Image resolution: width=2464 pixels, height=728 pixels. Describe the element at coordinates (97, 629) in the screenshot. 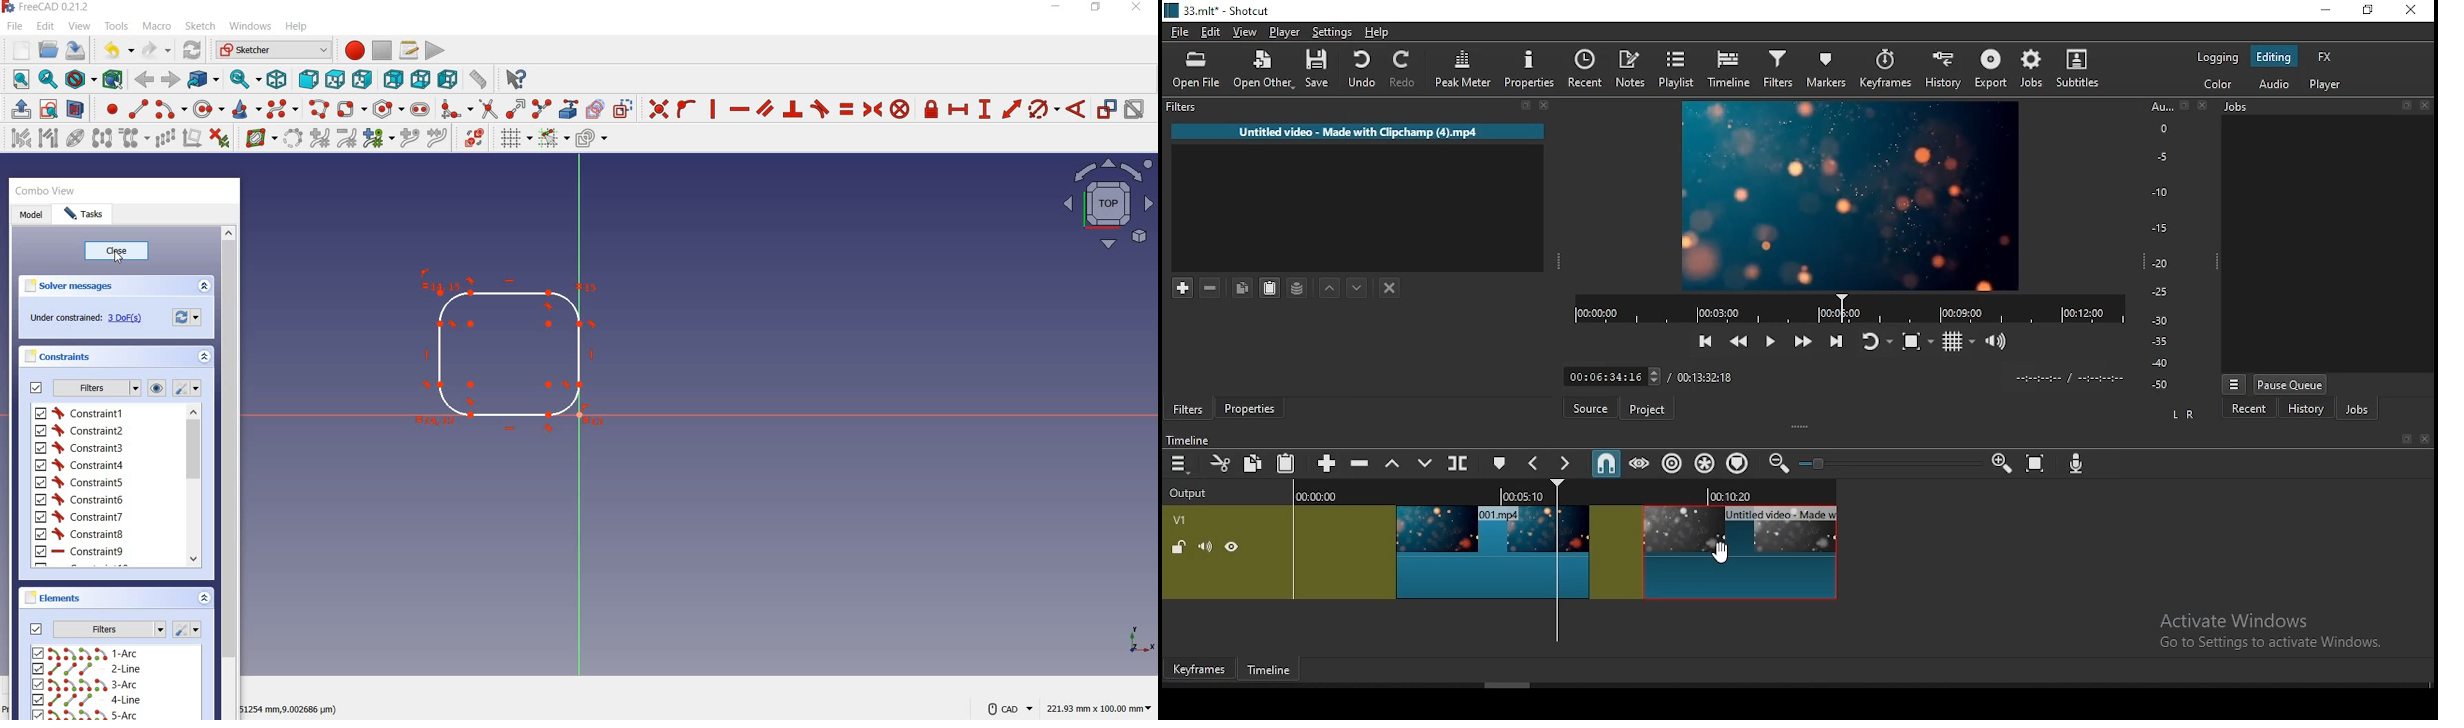

I see `filters` at that location.